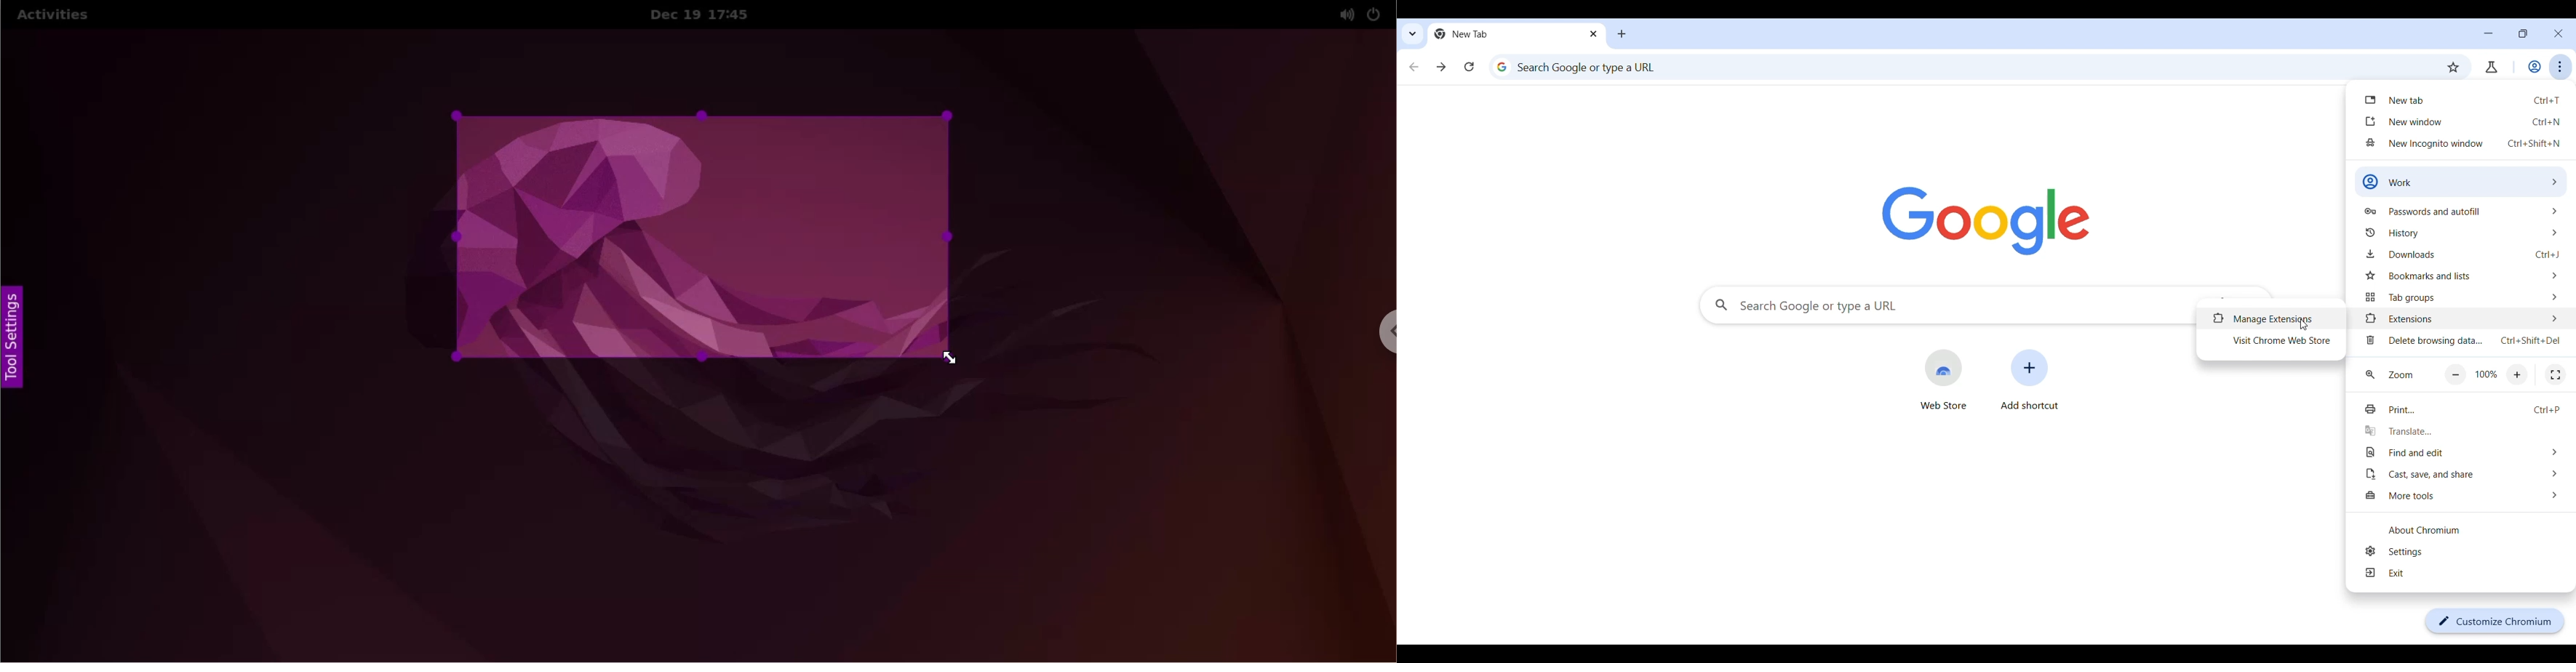 The image size is (2576, 672). Describe the element at coordinates (2518, 375) in the screenshot. I see `Zoom in` at that location.